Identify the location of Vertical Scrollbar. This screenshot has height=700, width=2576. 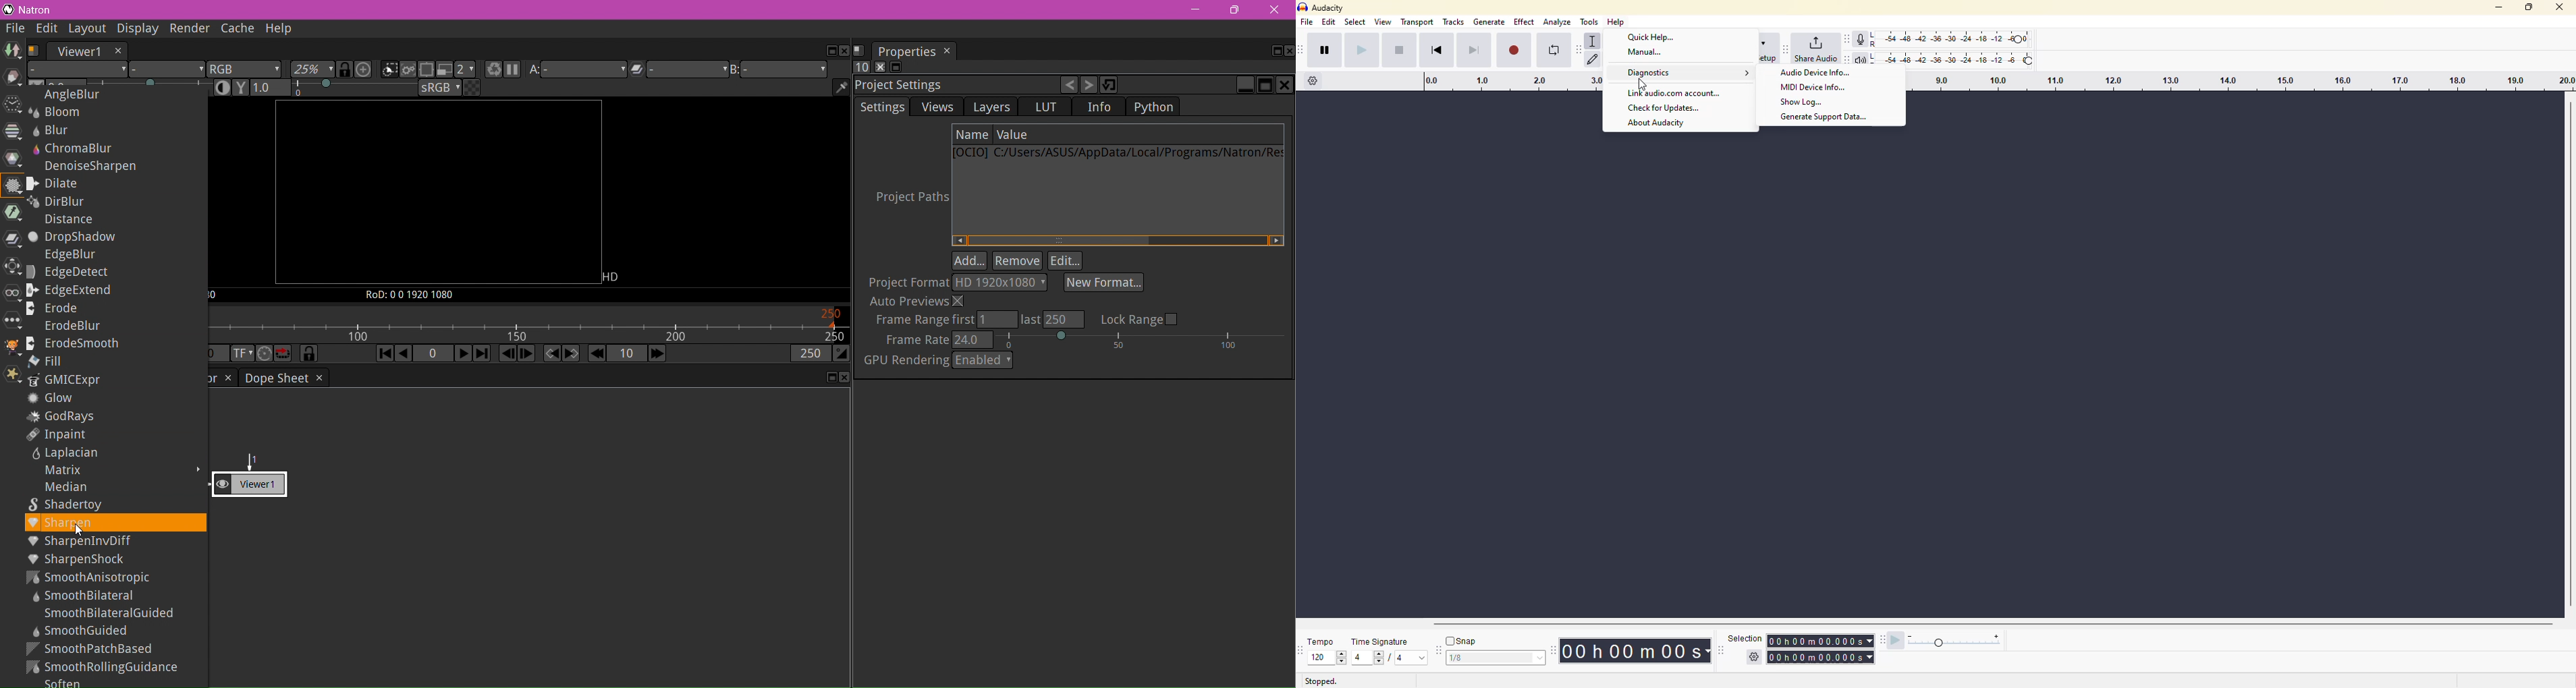
(2568, 353).